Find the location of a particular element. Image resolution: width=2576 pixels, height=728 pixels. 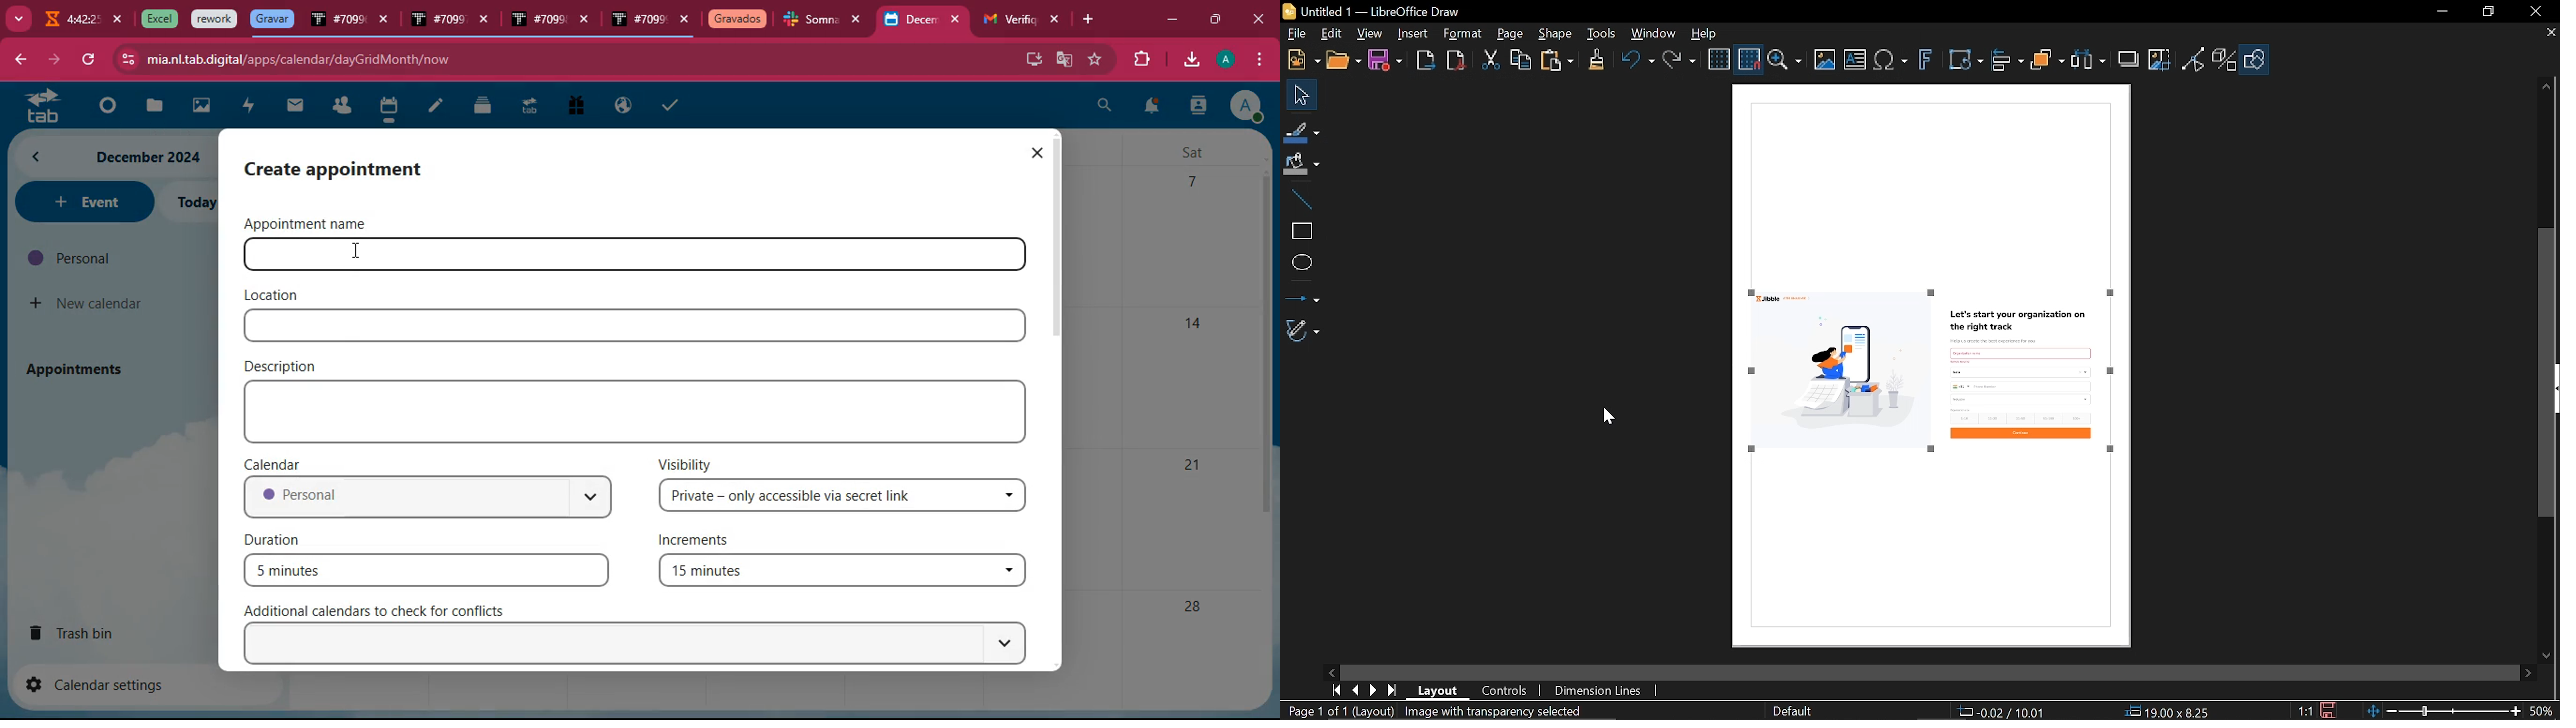

Align is located at coordinates (2008, 63).